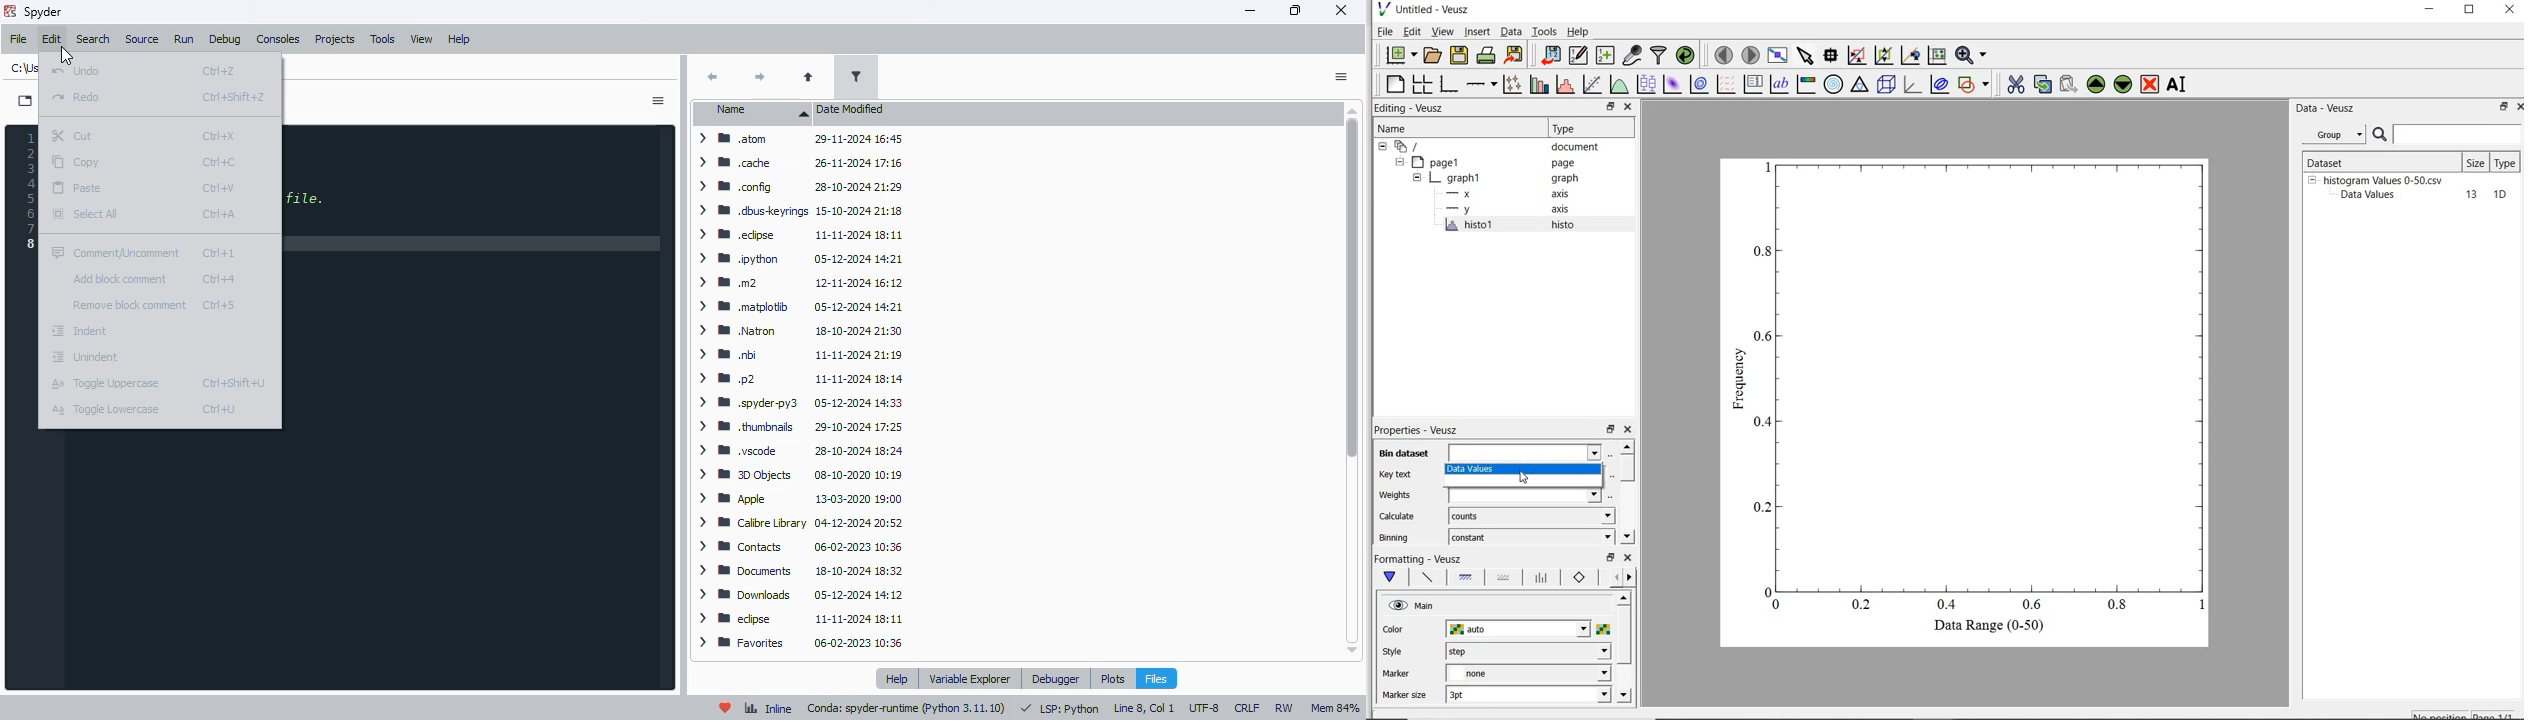 The image size is (2548, 728). What do you see at coordinates (1588, 129) in the screenshot?
I see `Type` at bounding box center [1588, 129].